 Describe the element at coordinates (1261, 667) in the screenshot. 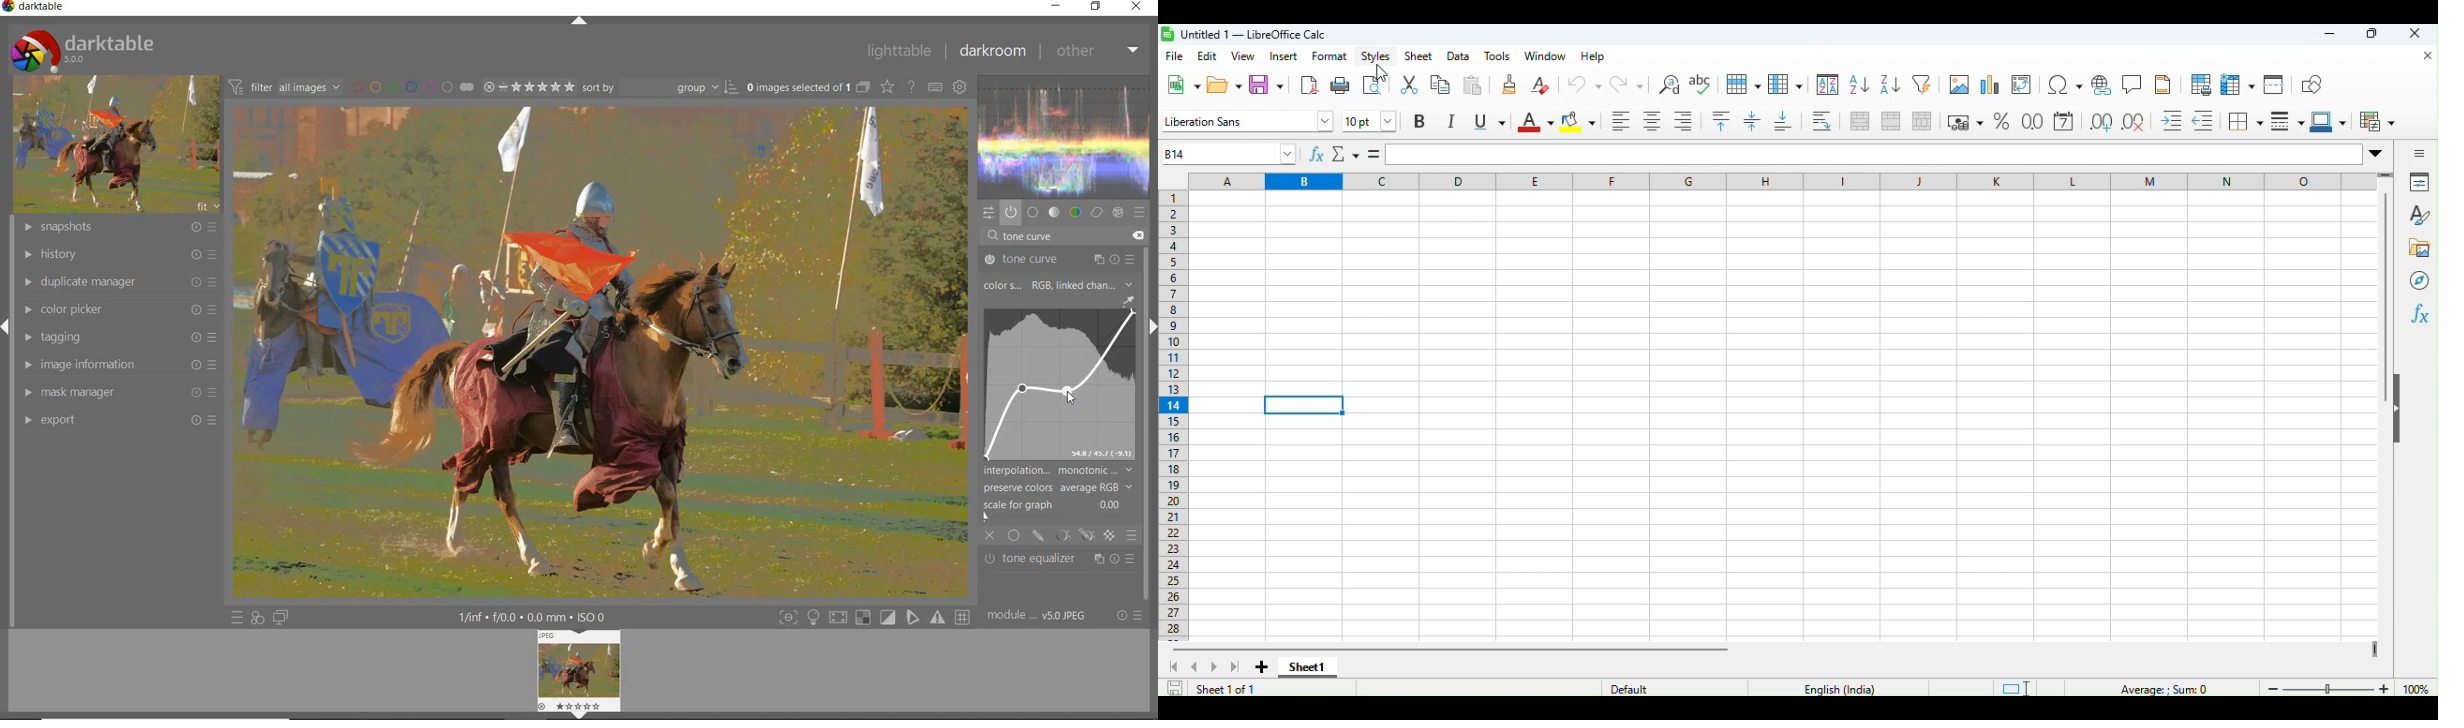

I see `New sheet` at that location.